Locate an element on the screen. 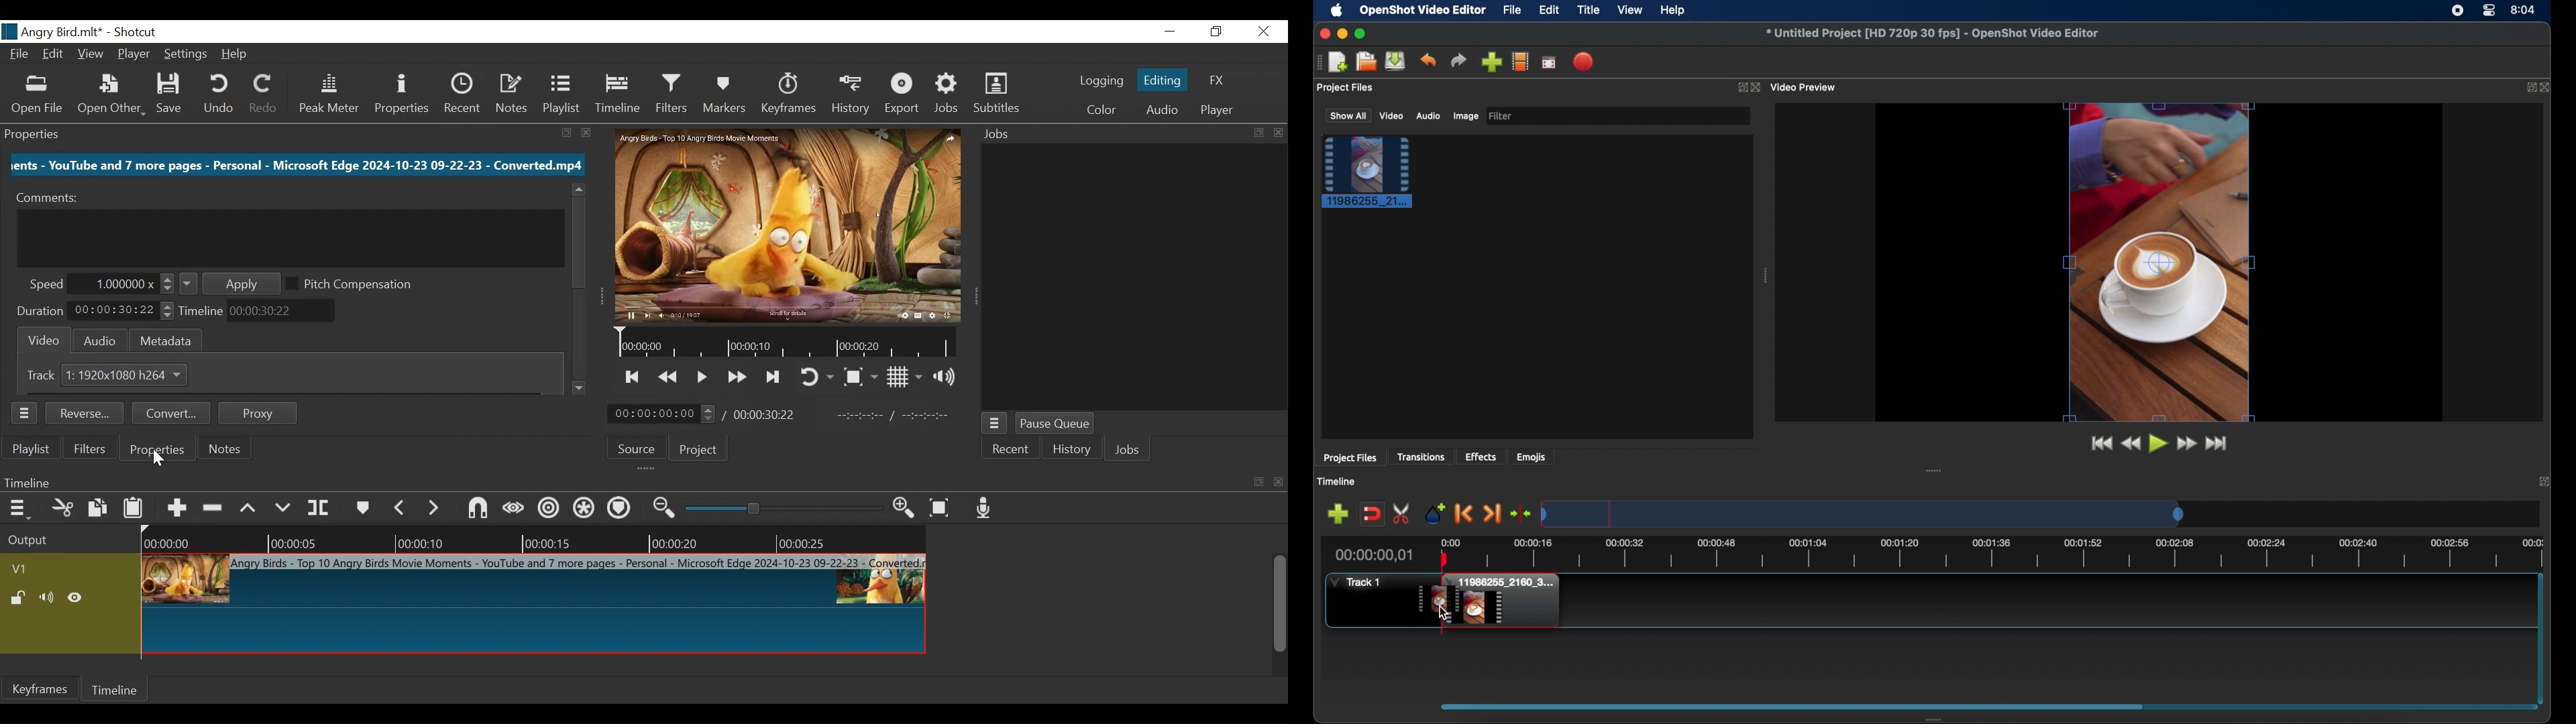 The height and width of the screenshot is (728, 2576). Apply is located at coordinates (230, 285).